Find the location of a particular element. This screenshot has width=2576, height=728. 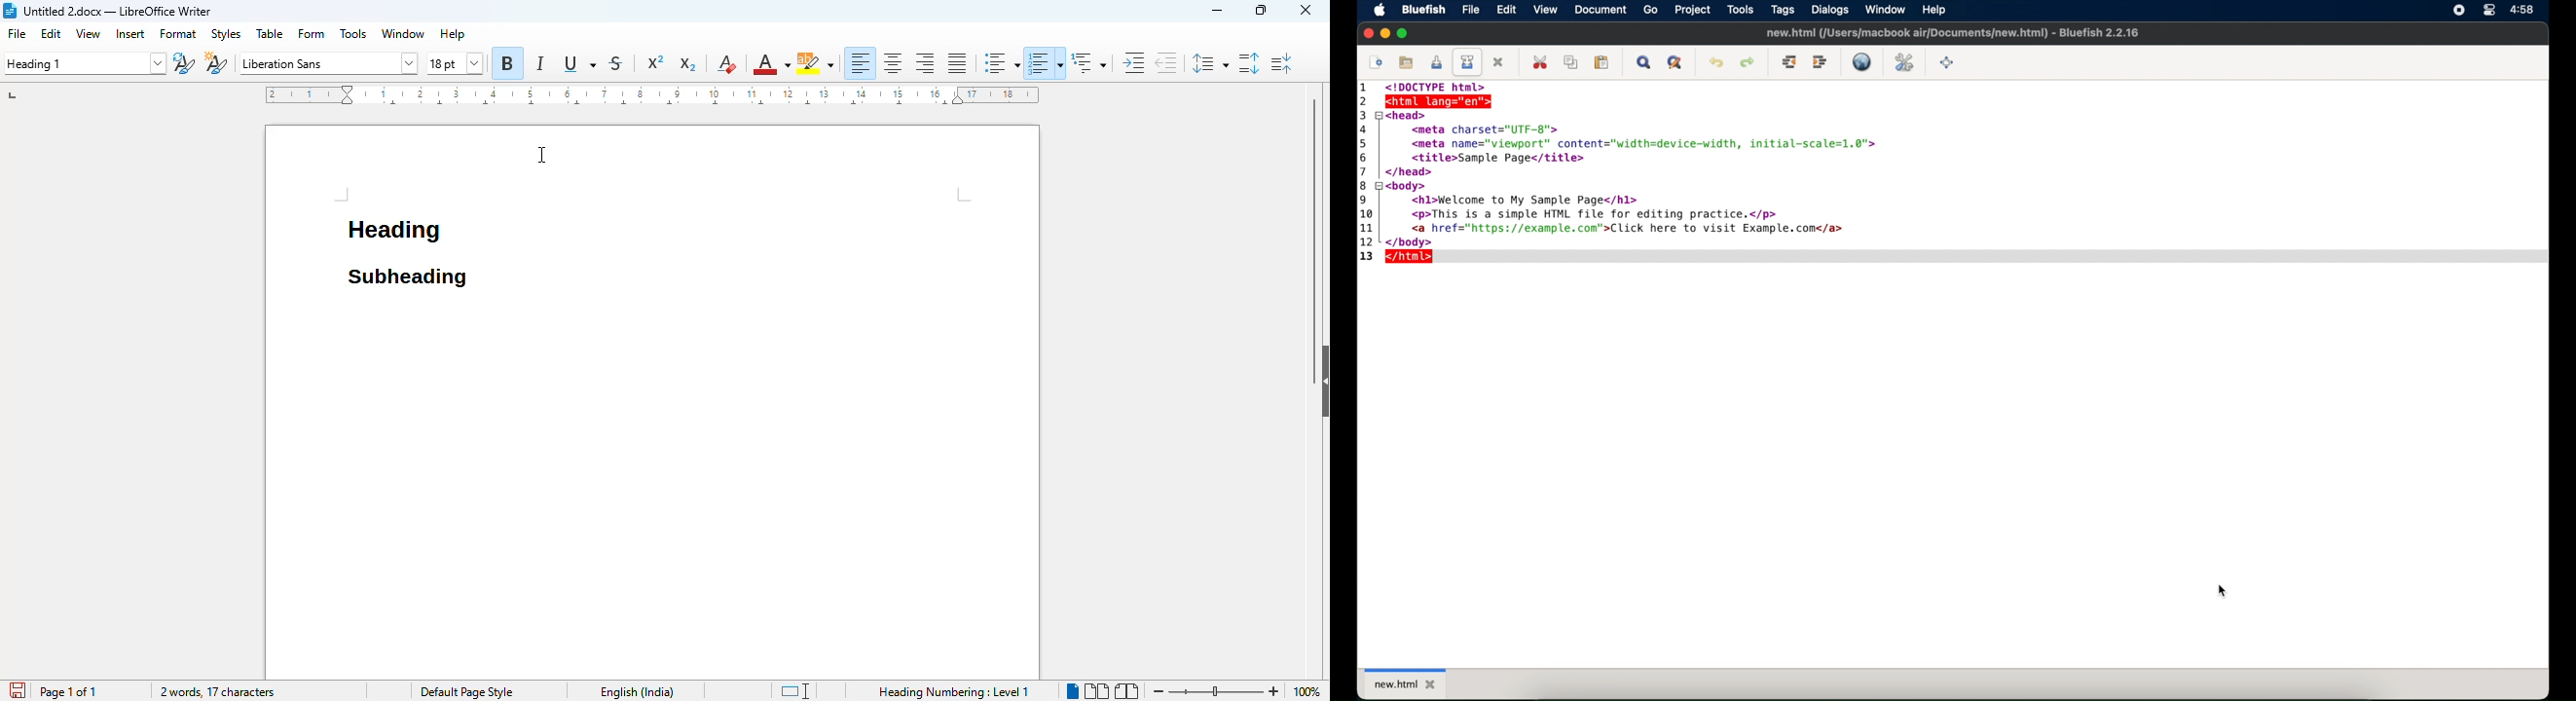

control center is located at coordinates (2488, 10).